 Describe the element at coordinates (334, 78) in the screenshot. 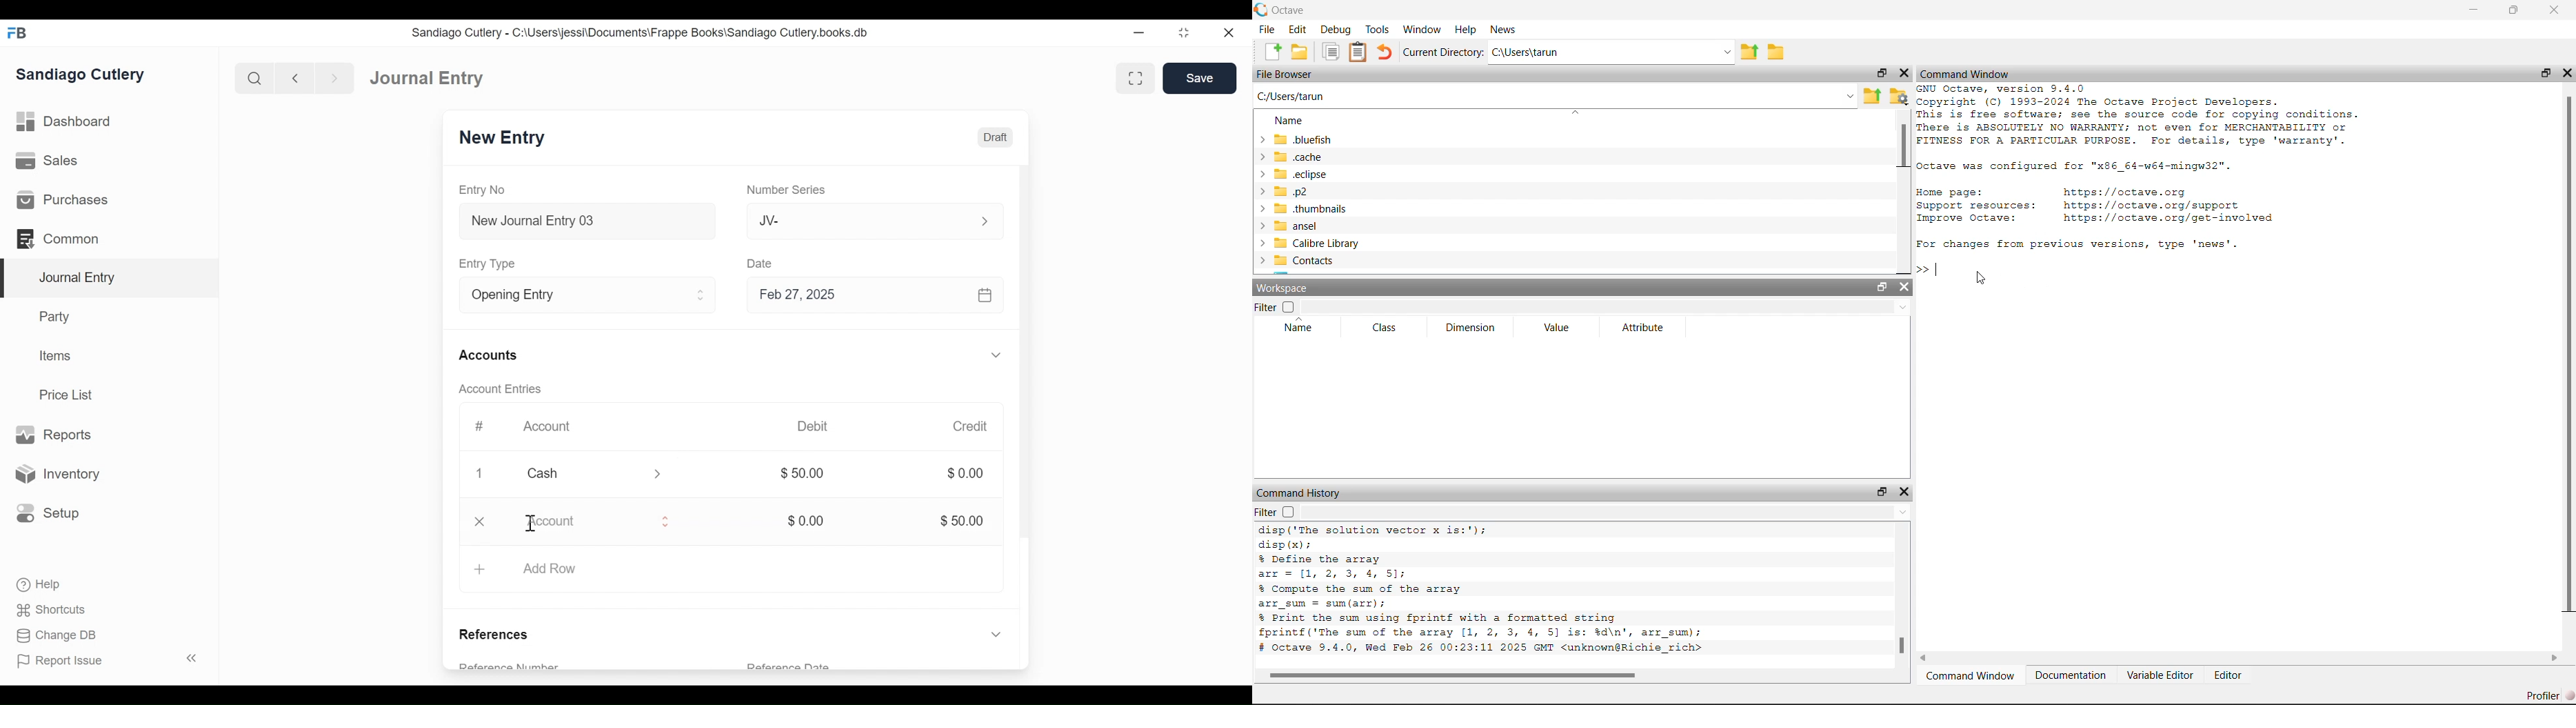

I see `Navigate forward` at that location.